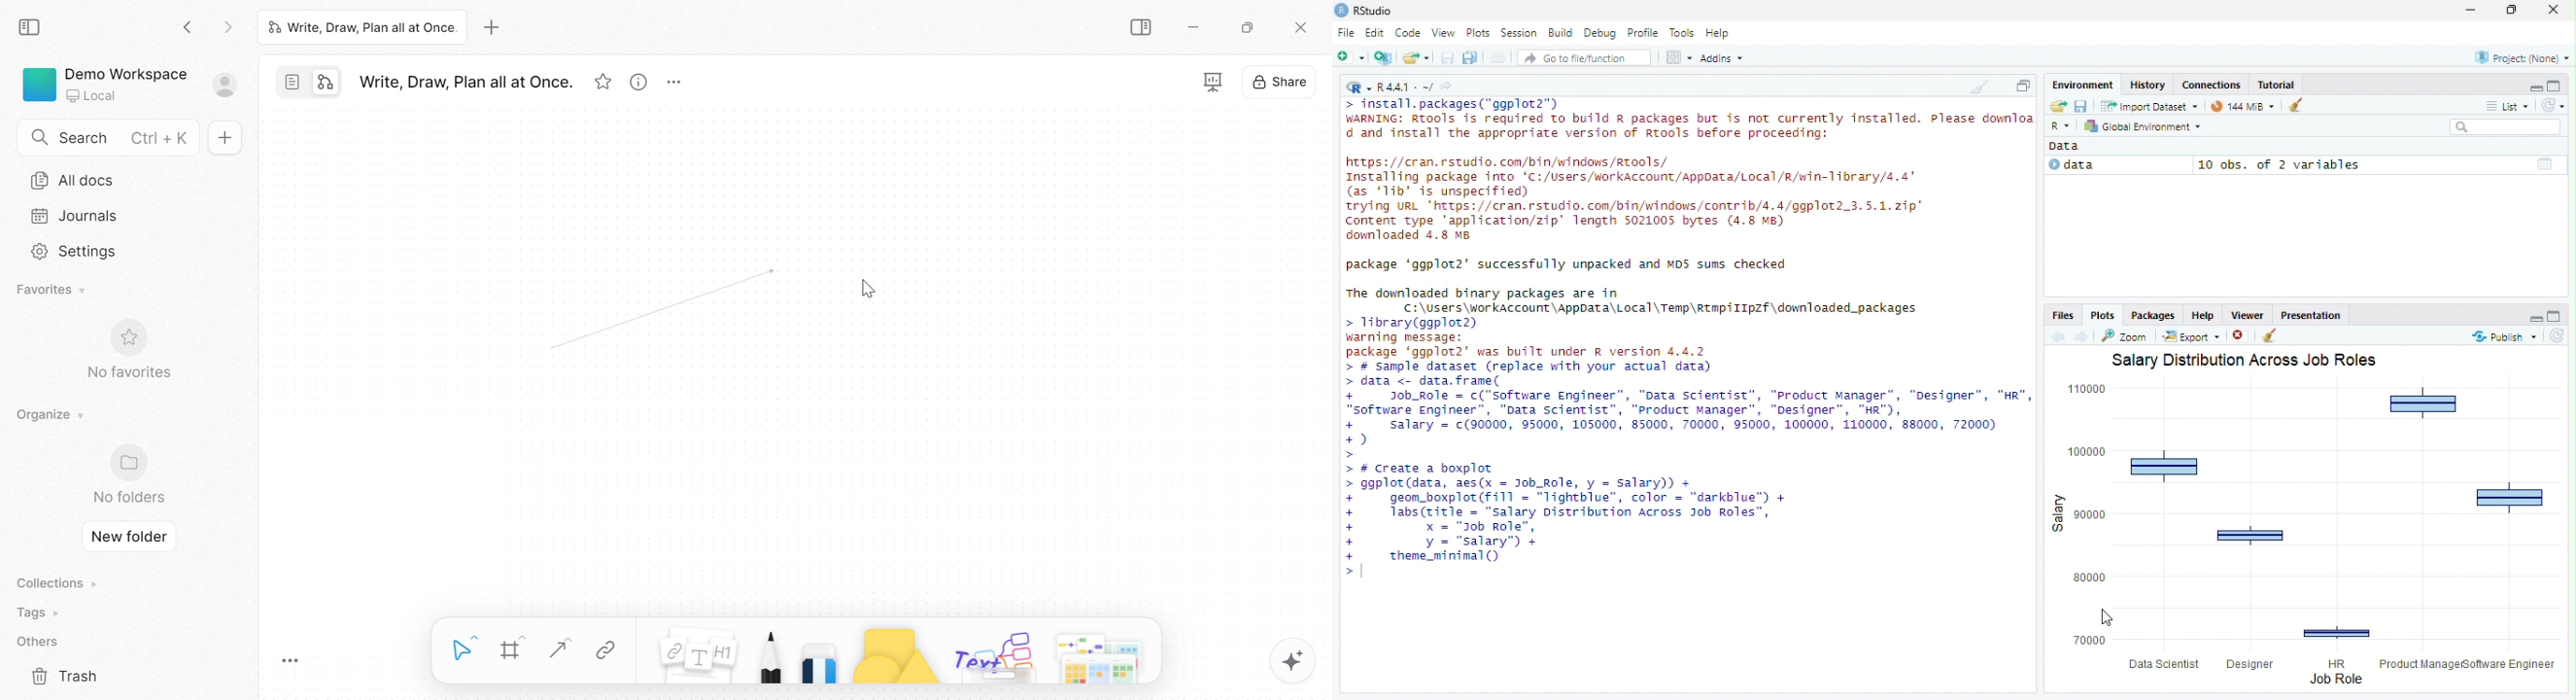 The width and height of the screenshot is (2576, 700). Describe the element at coordinates (870, 288) in the screenshot. I see `Cursor` at that location.